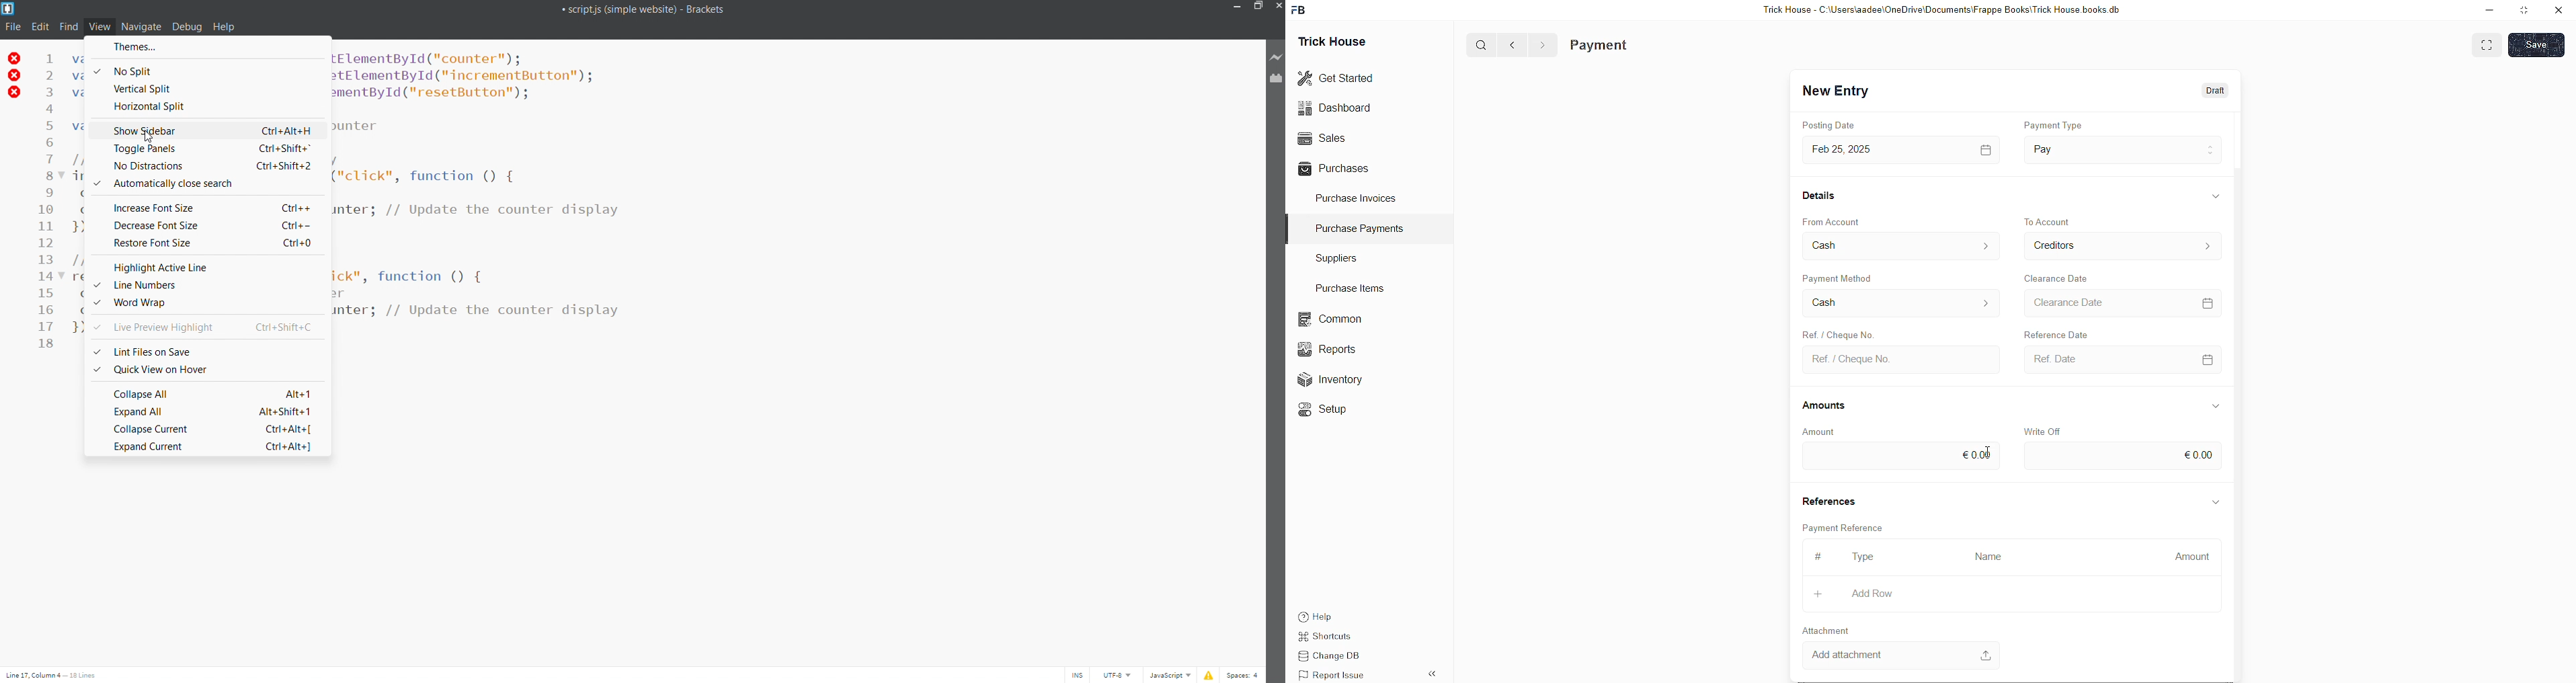 The width and height of the screenshot is (2576, 700). What do you see at coordinates (1848, 361) in the screenshot?
I see `Ref. / Cheque No.` at bounding box center [1848, 361].